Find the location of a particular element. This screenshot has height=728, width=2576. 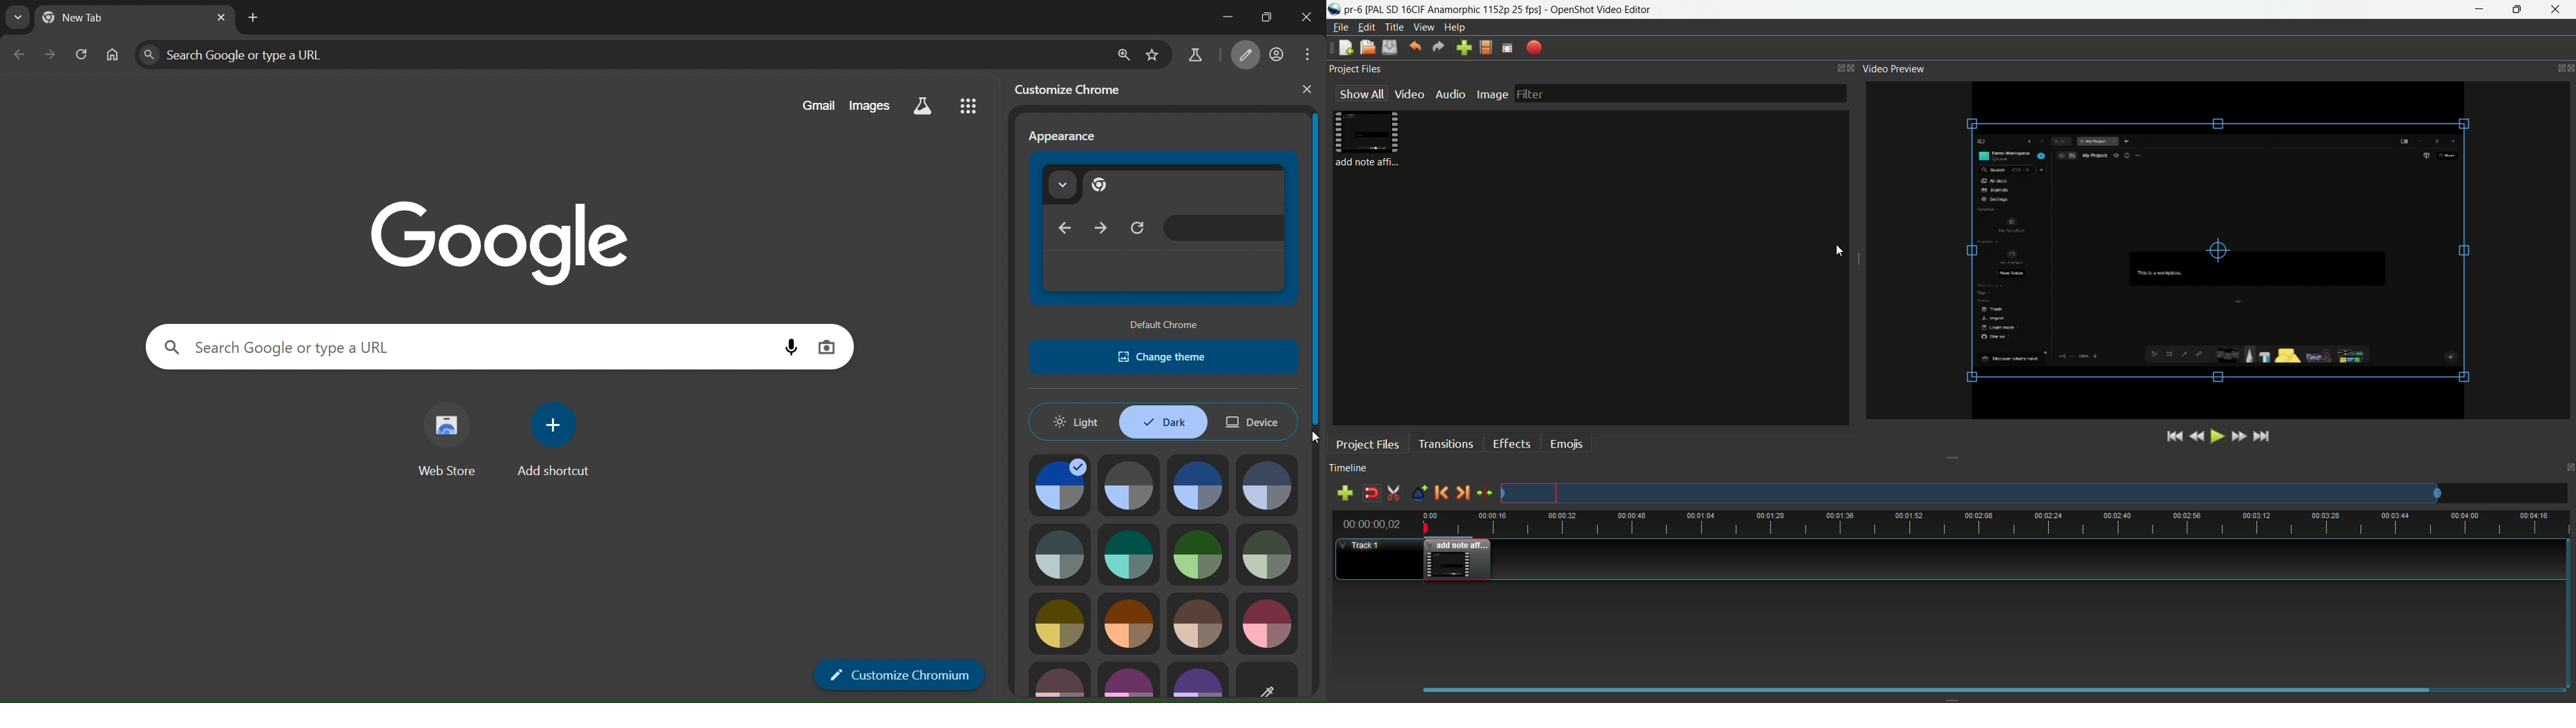

close is located at coordinates (1308, 19).